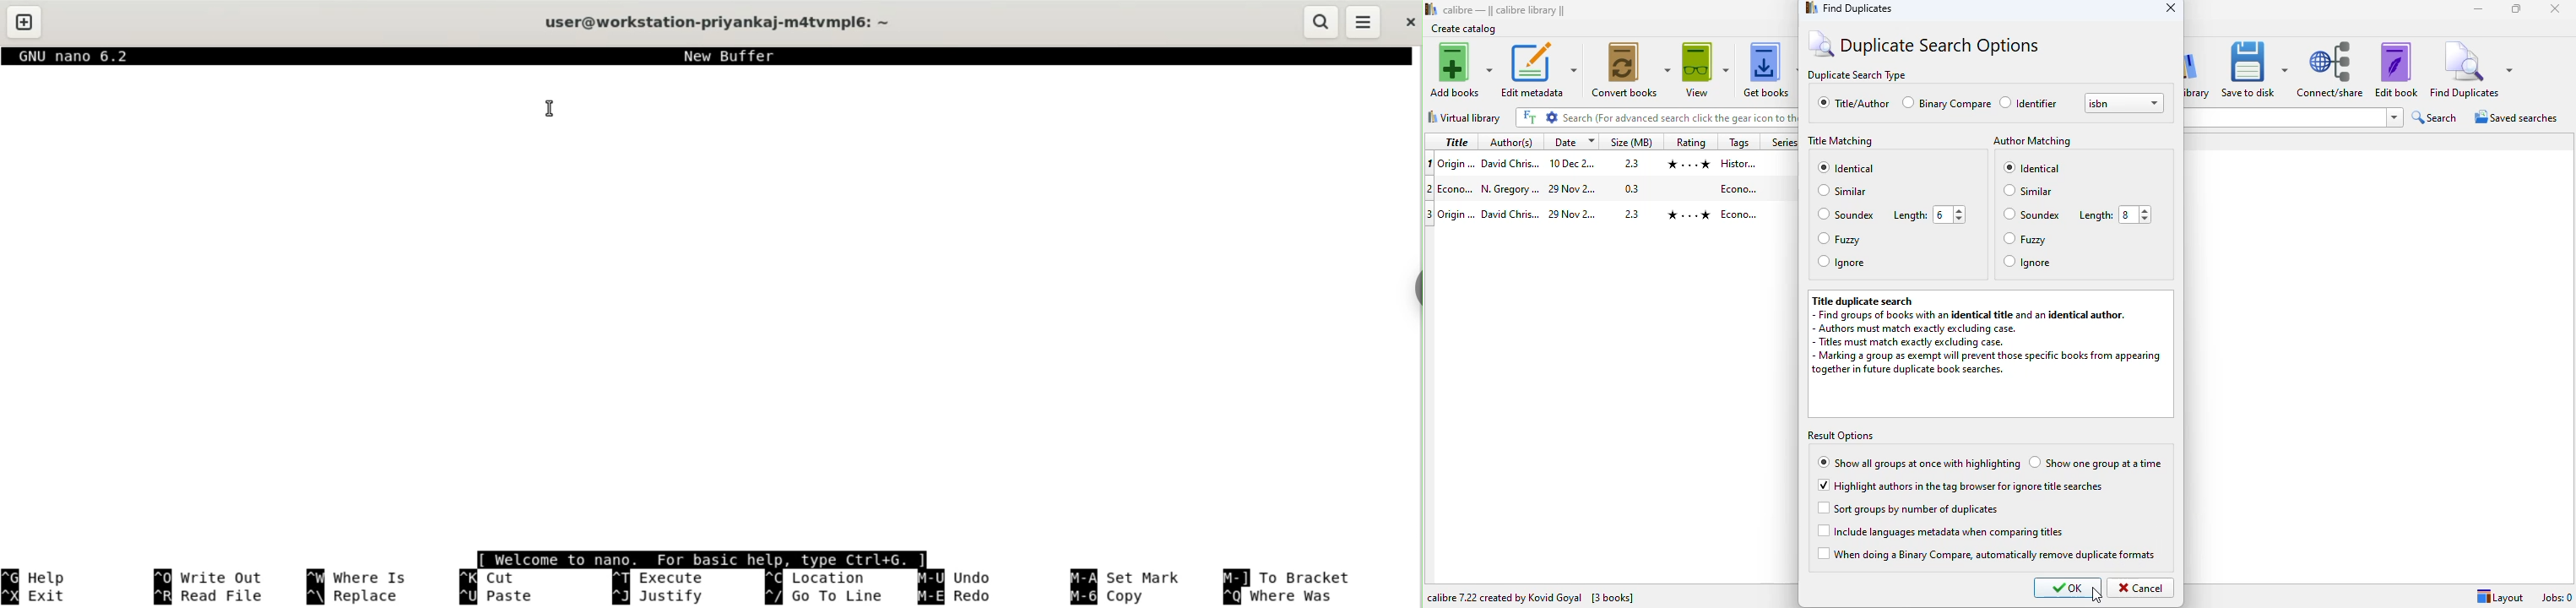  What do you see at coordinates (1511, 142) in the screenshot?
I see `author(s)` at bounding box center [1511, 142].